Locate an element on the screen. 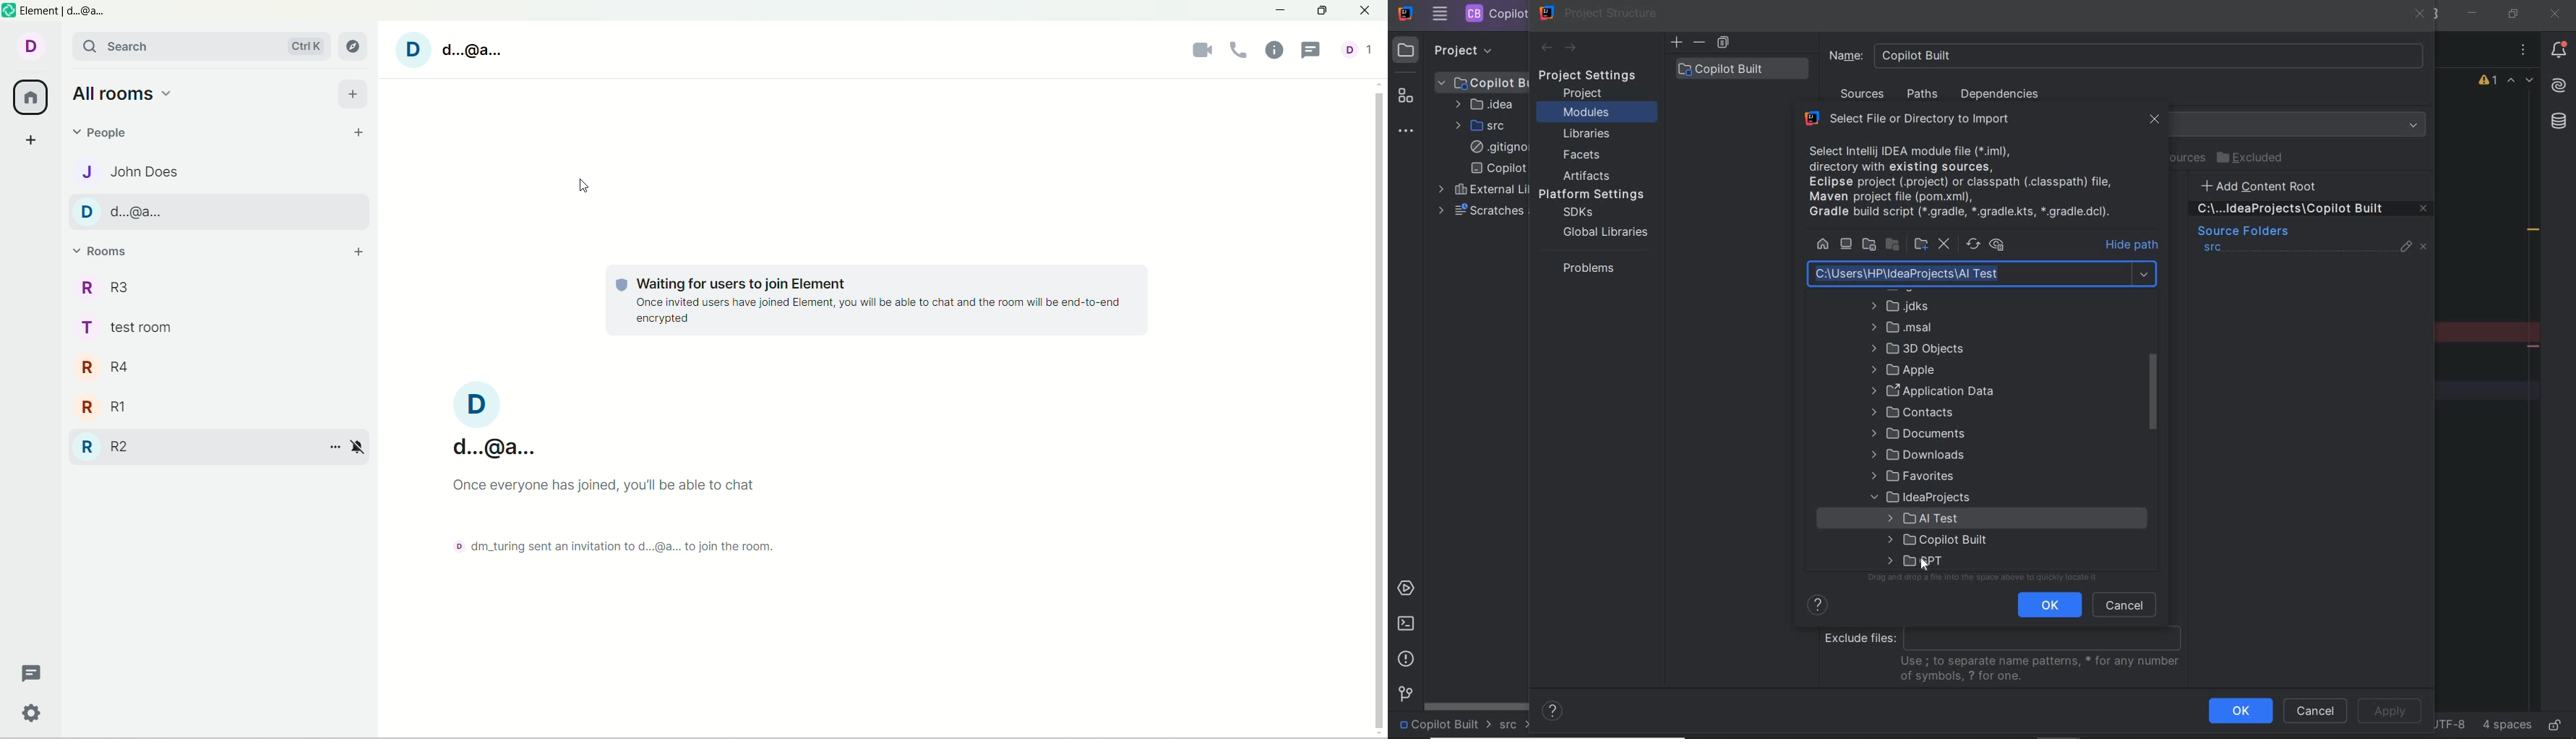 This screenshot has height=756, width=2576. room 4 is located at coordinates (133, 368).